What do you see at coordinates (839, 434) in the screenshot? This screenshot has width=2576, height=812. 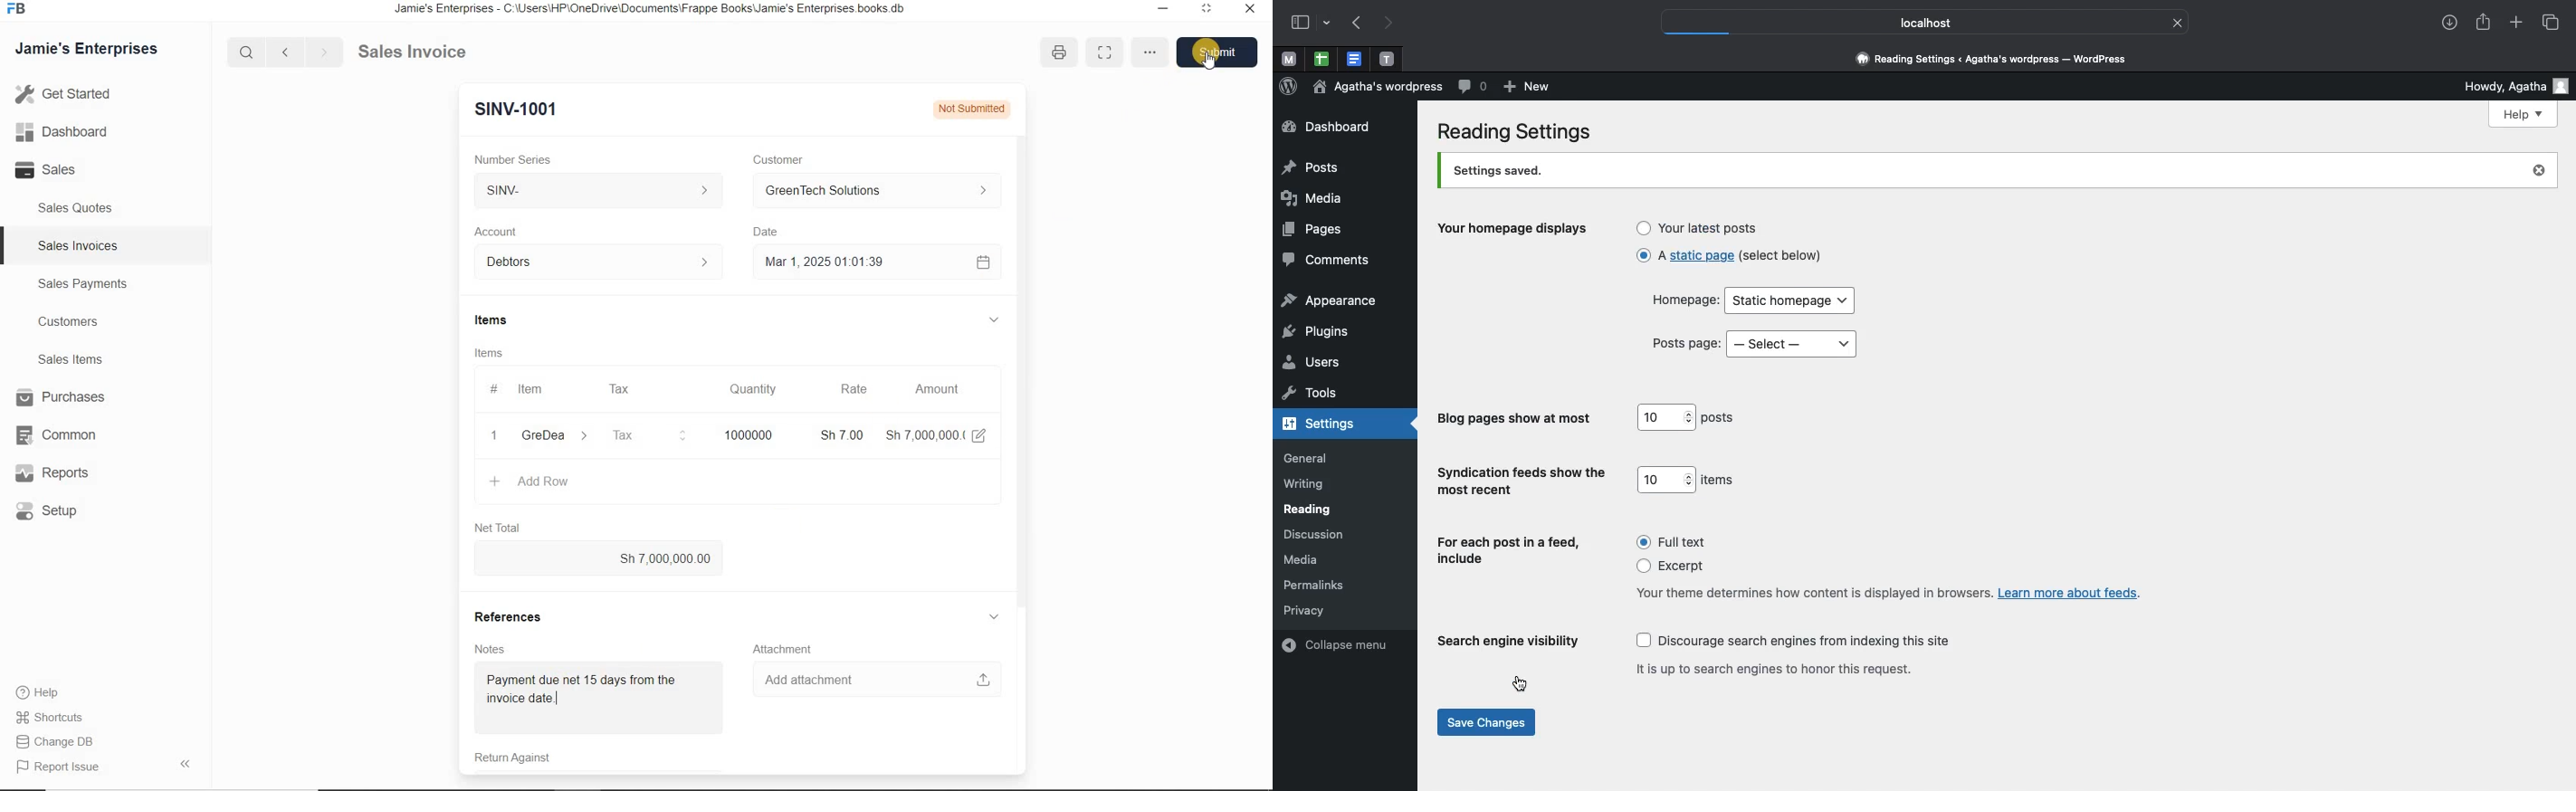 I see `Sh 7.00` at bounding box center [839, 434].